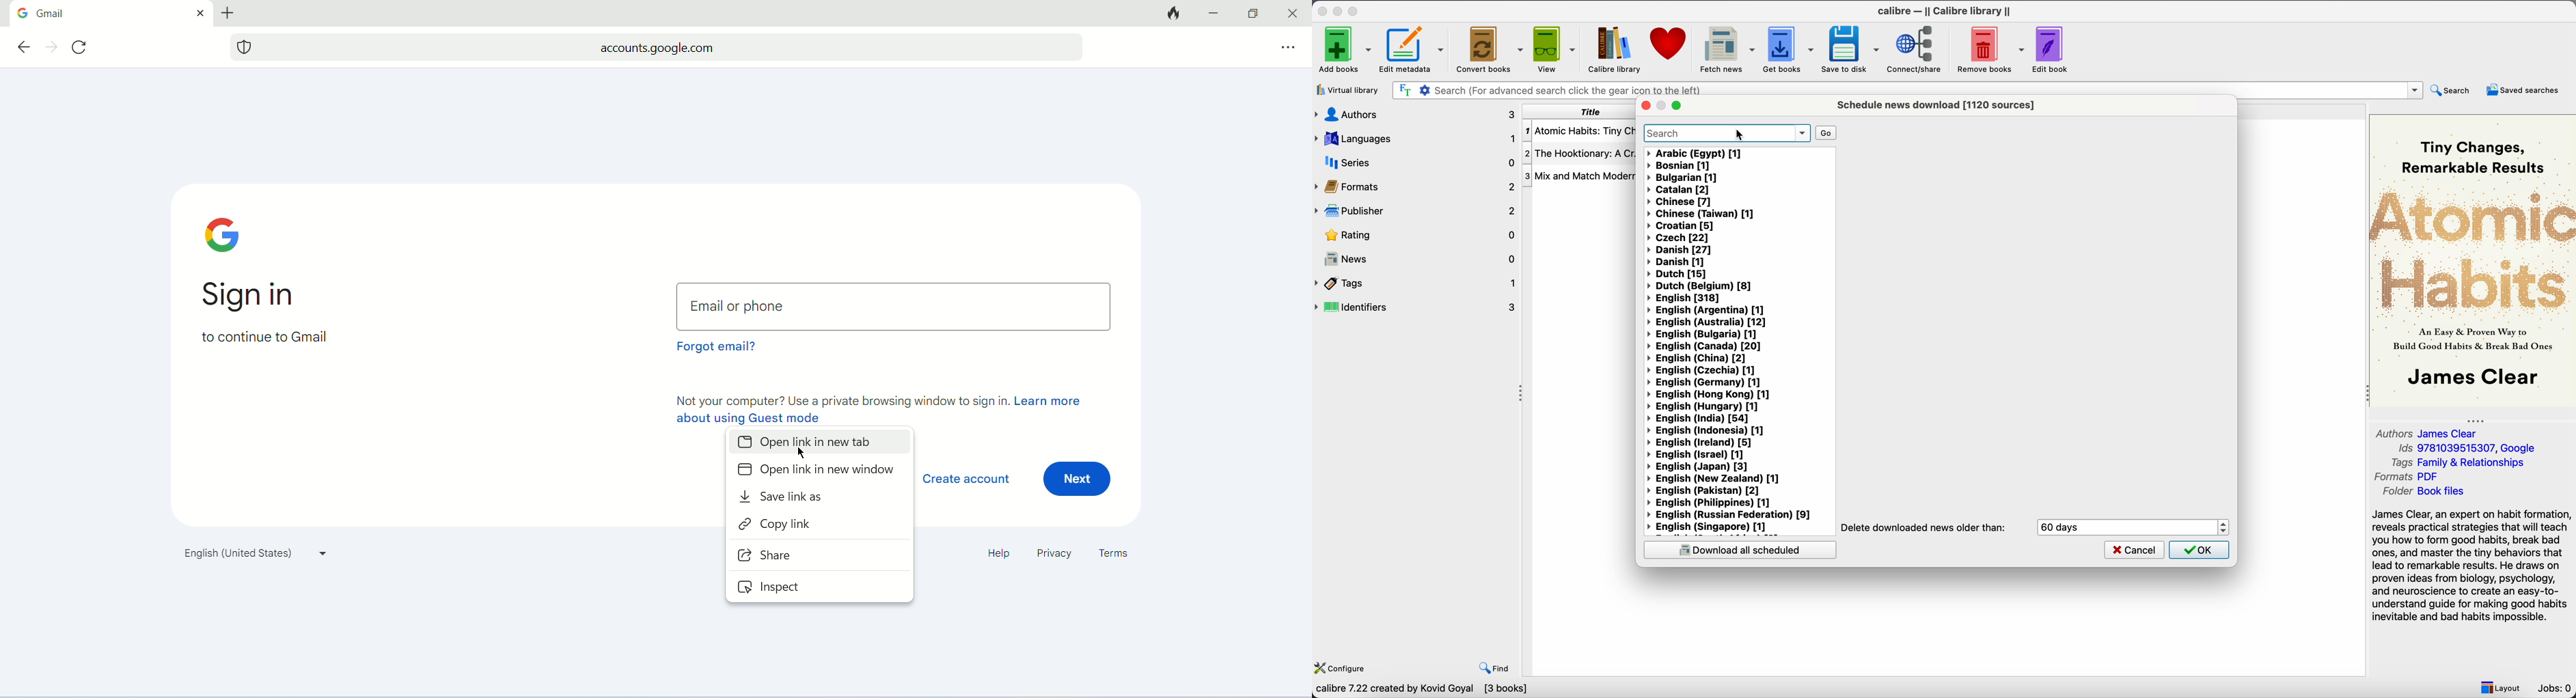  I want to click on to continue to gmail, so click(264, 342).